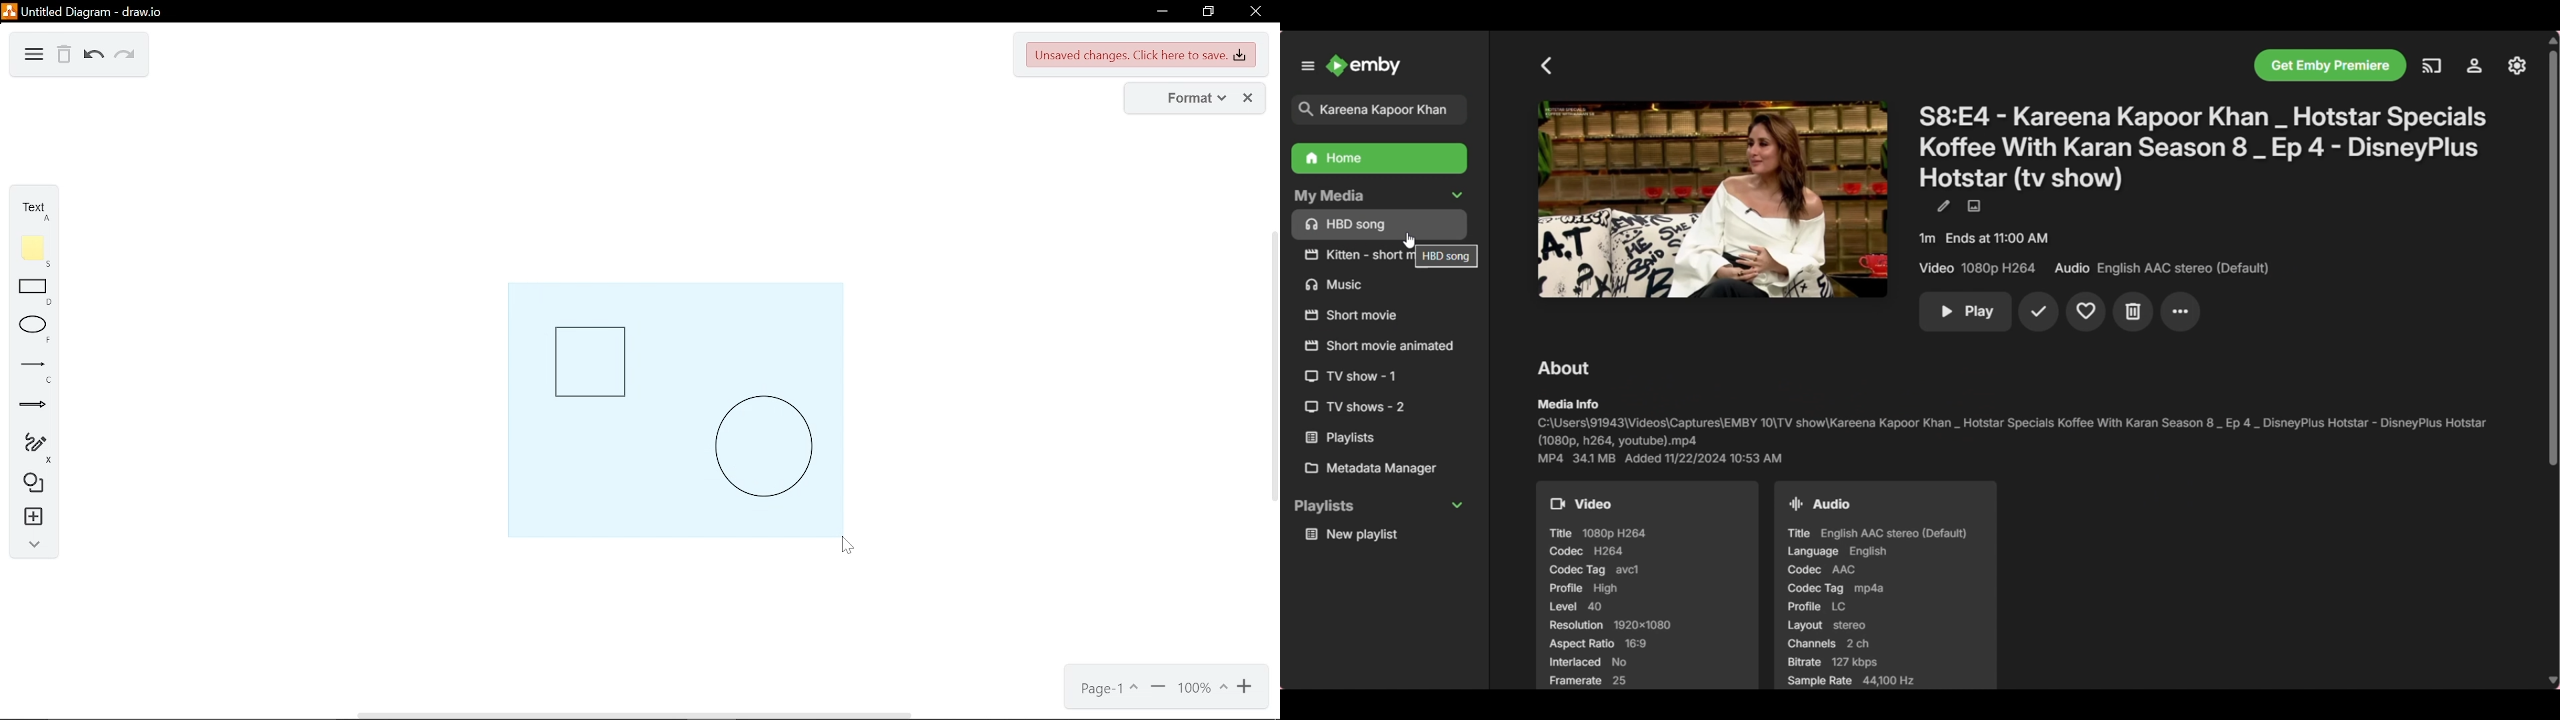  What do you see at coordinates (9, 11) in the screenshot?
I see `logo` at bounding box center [9, 11].